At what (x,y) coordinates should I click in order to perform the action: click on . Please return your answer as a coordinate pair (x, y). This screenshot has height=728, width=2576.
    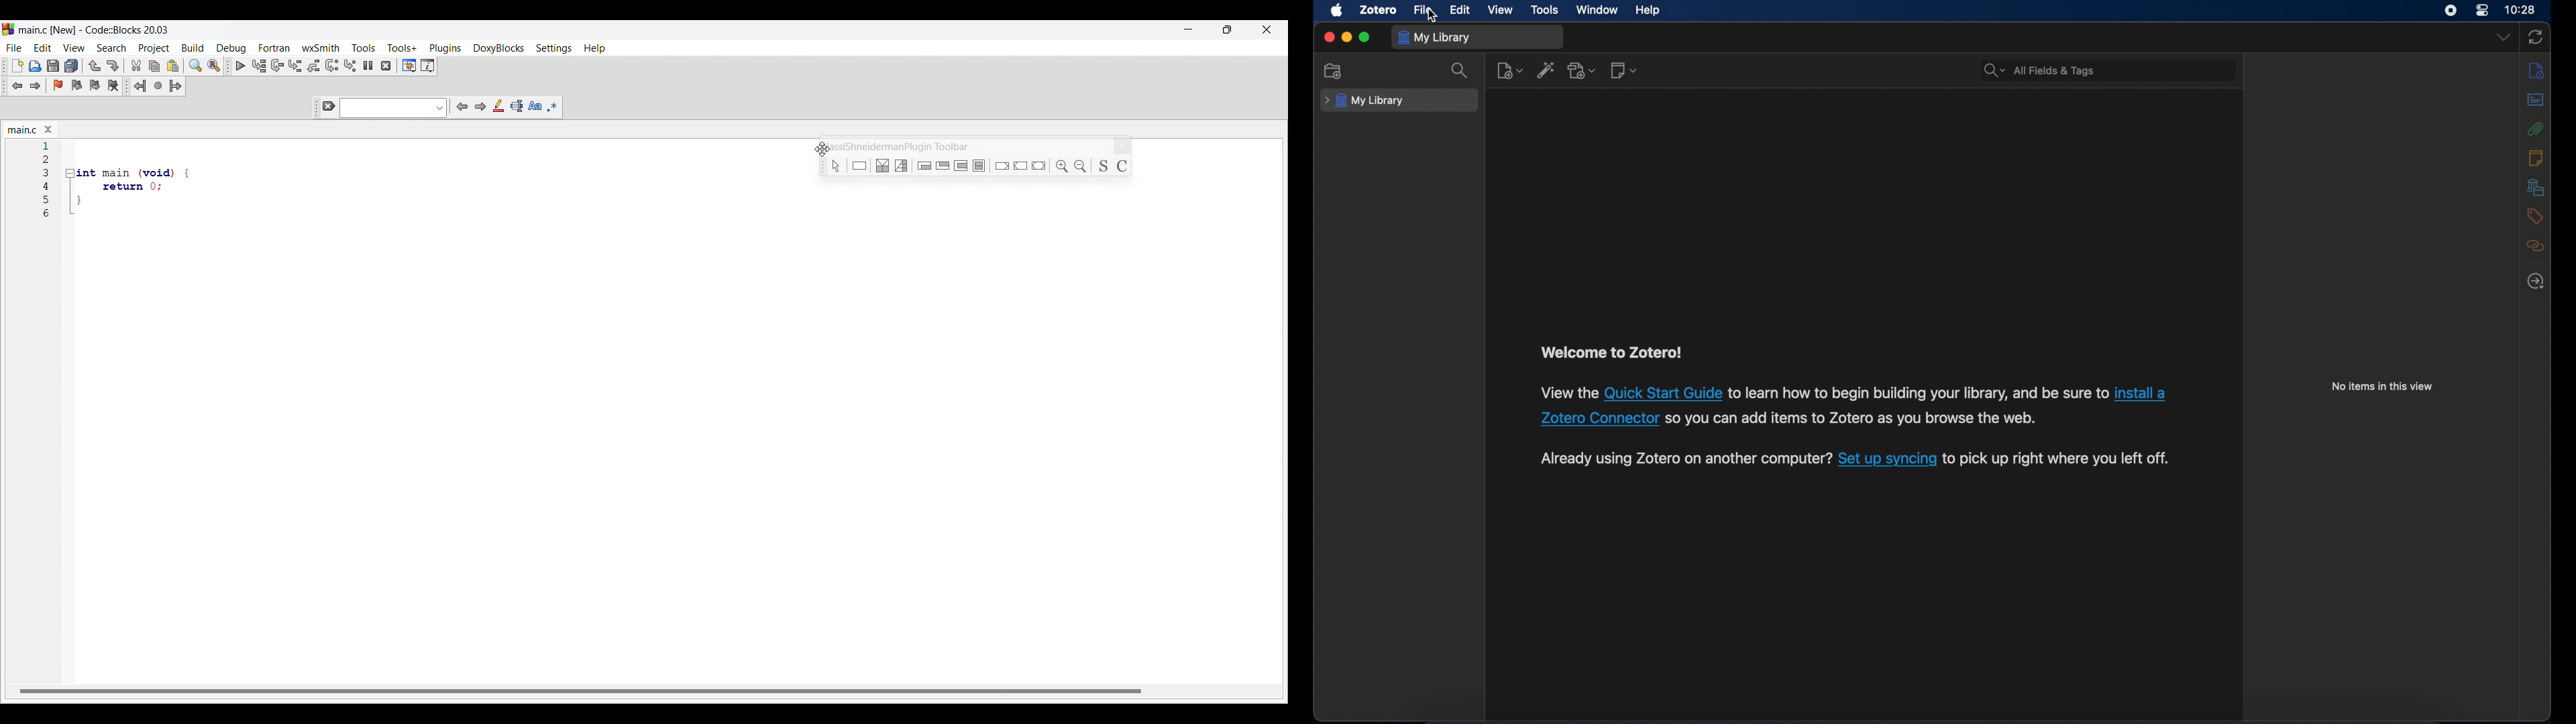
    Looking at the image, I should click on (46, 160).